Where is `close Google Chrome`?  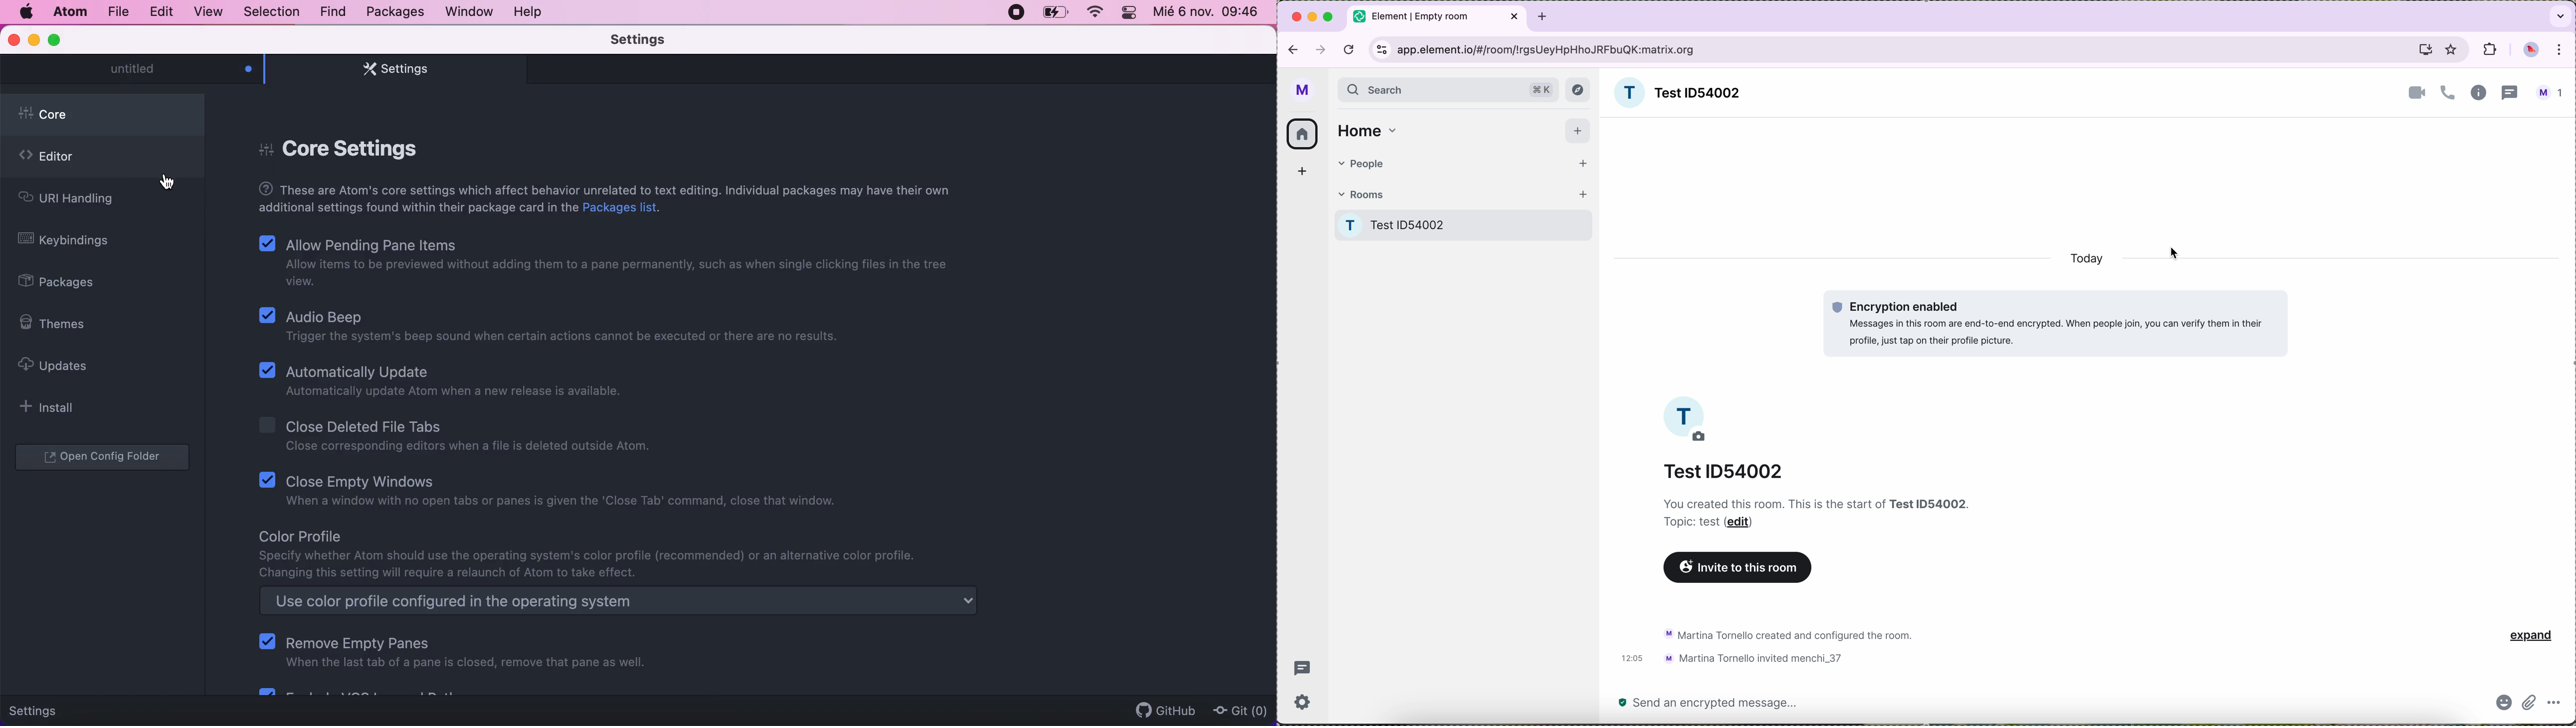 close Google Chrome is located at coordinates (1297, 16).